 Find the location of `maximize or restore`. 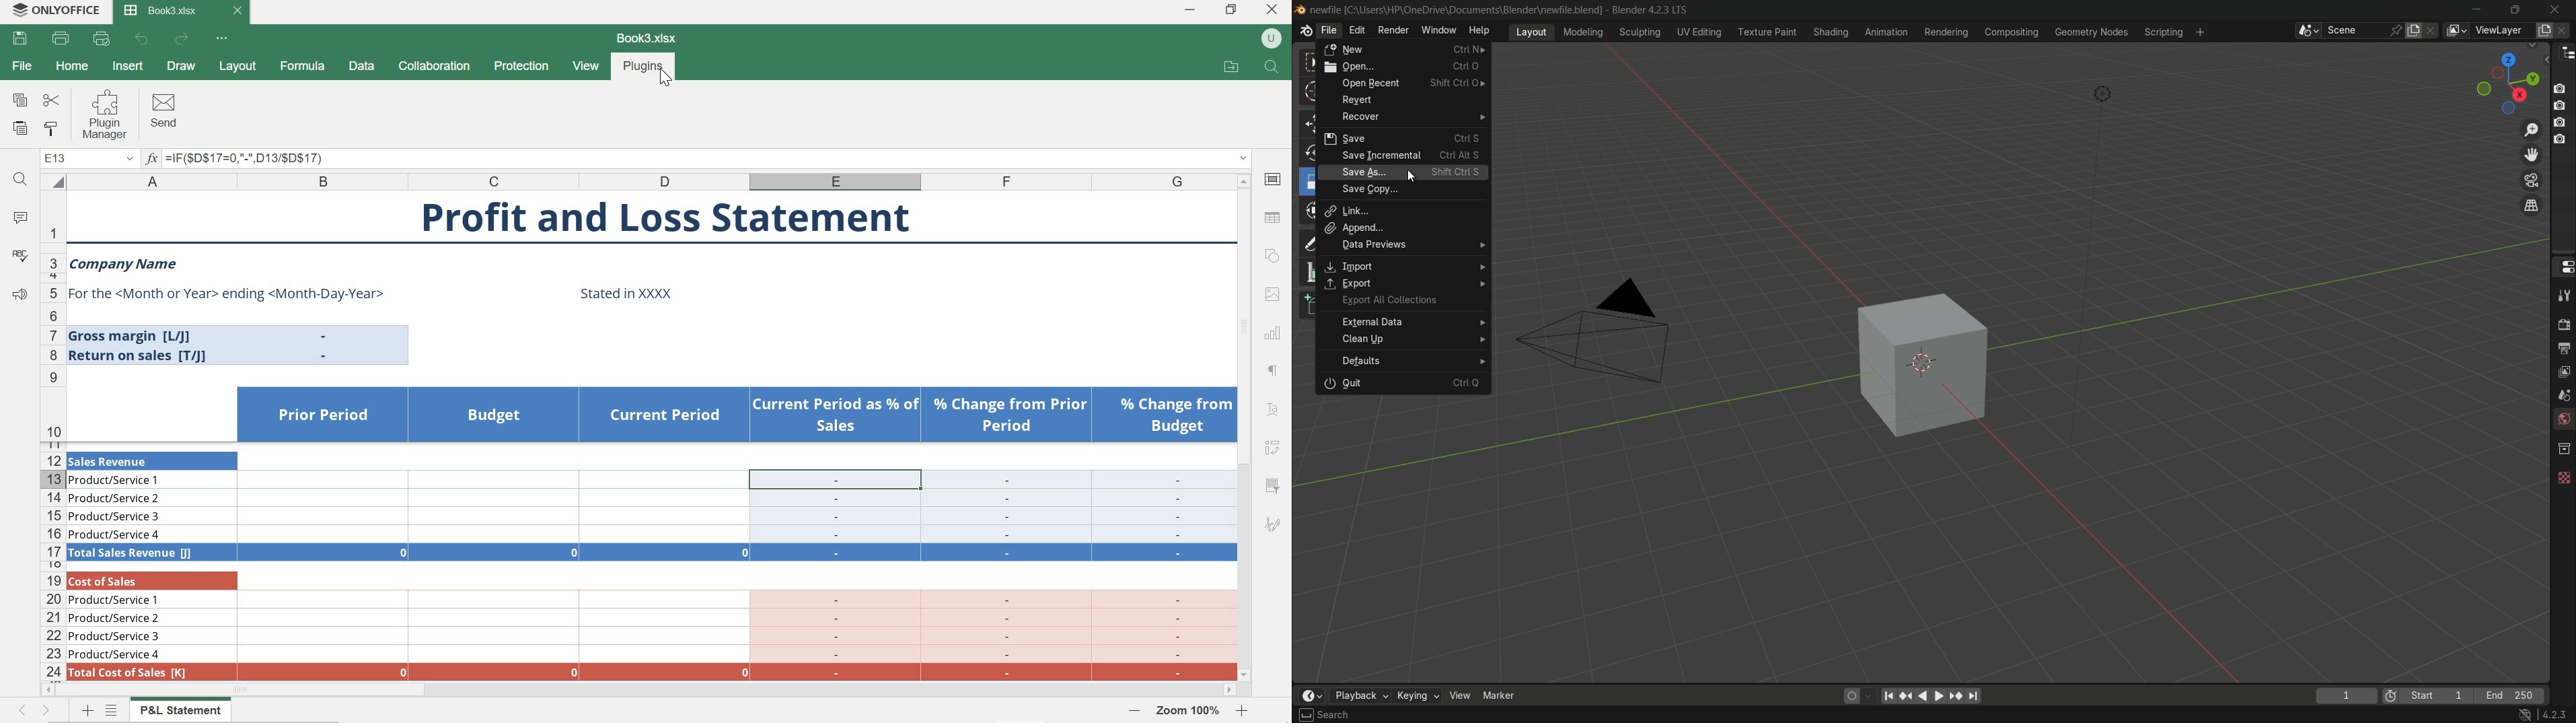

maximize or restore is located at coordinates (2515, 9).